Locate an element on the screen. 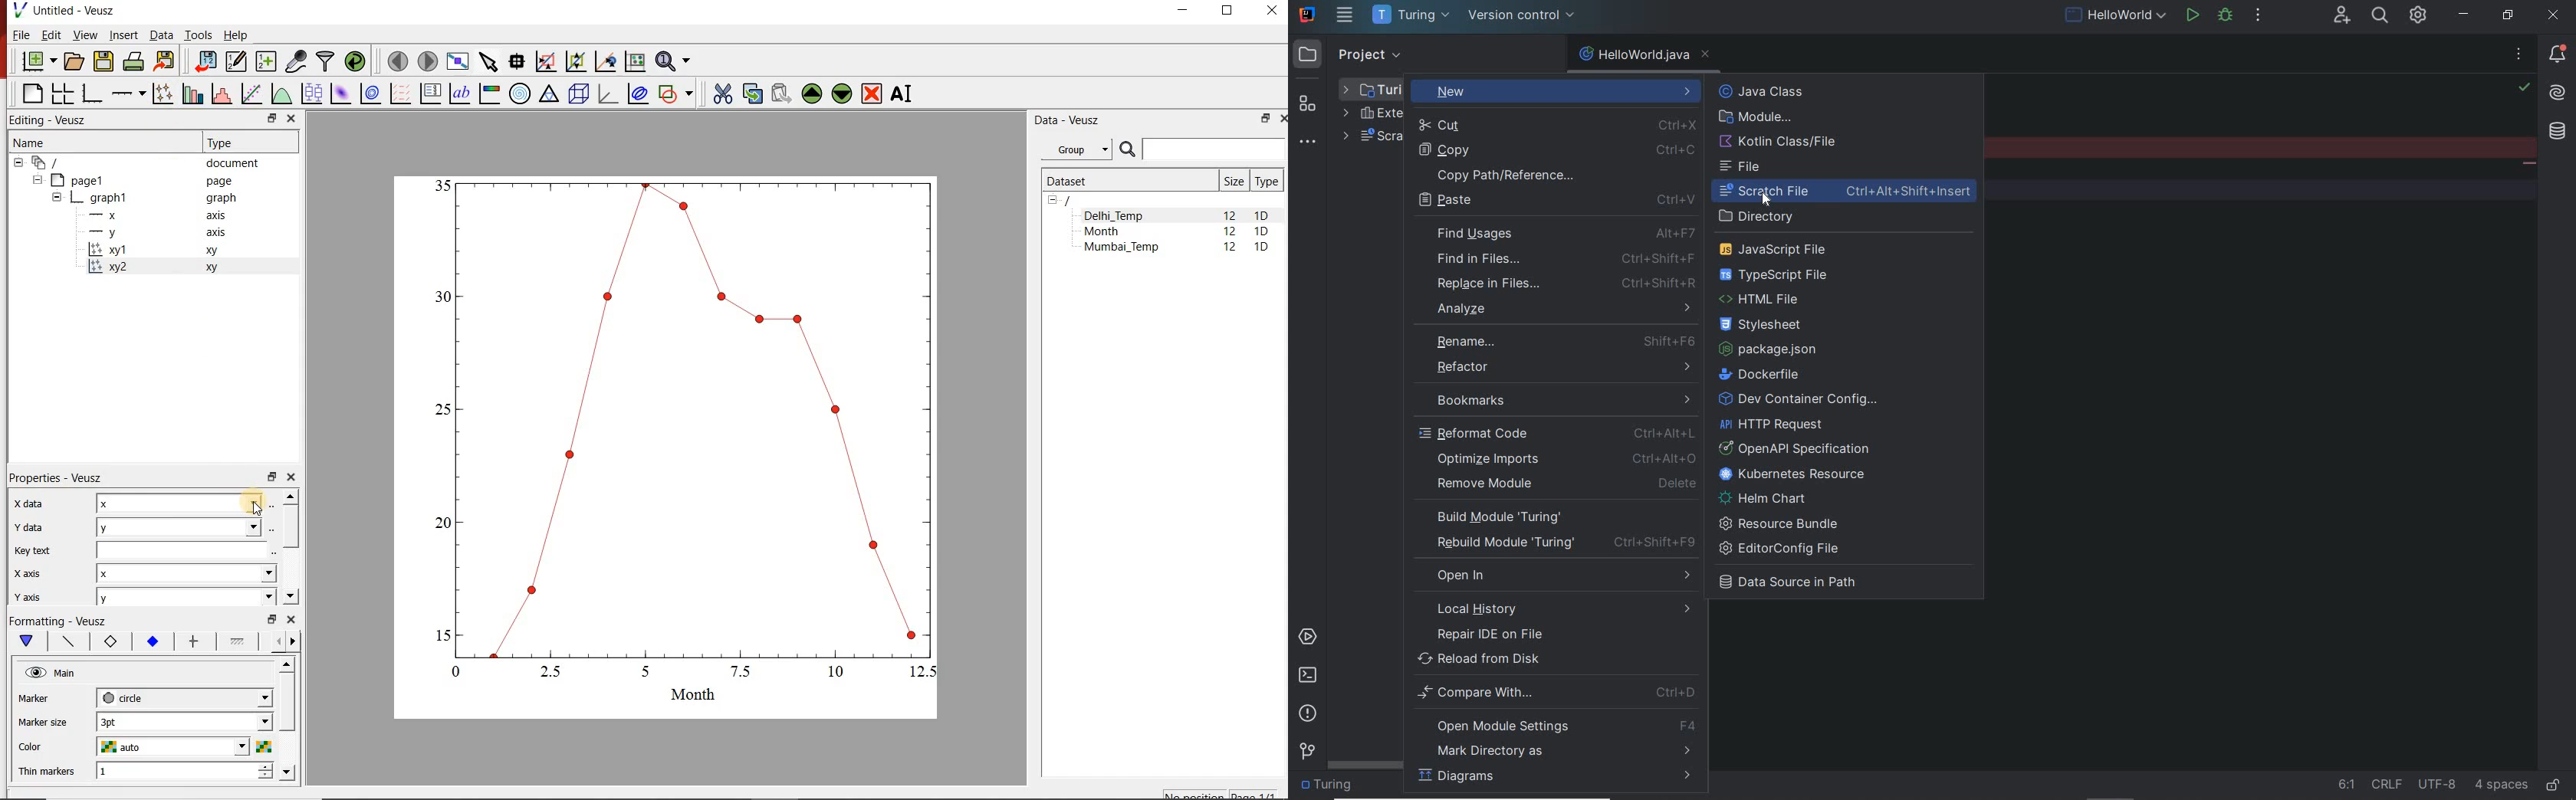 The height and width of the screenshot is (812, 2576). file name is located at coordinates (1634, 55).